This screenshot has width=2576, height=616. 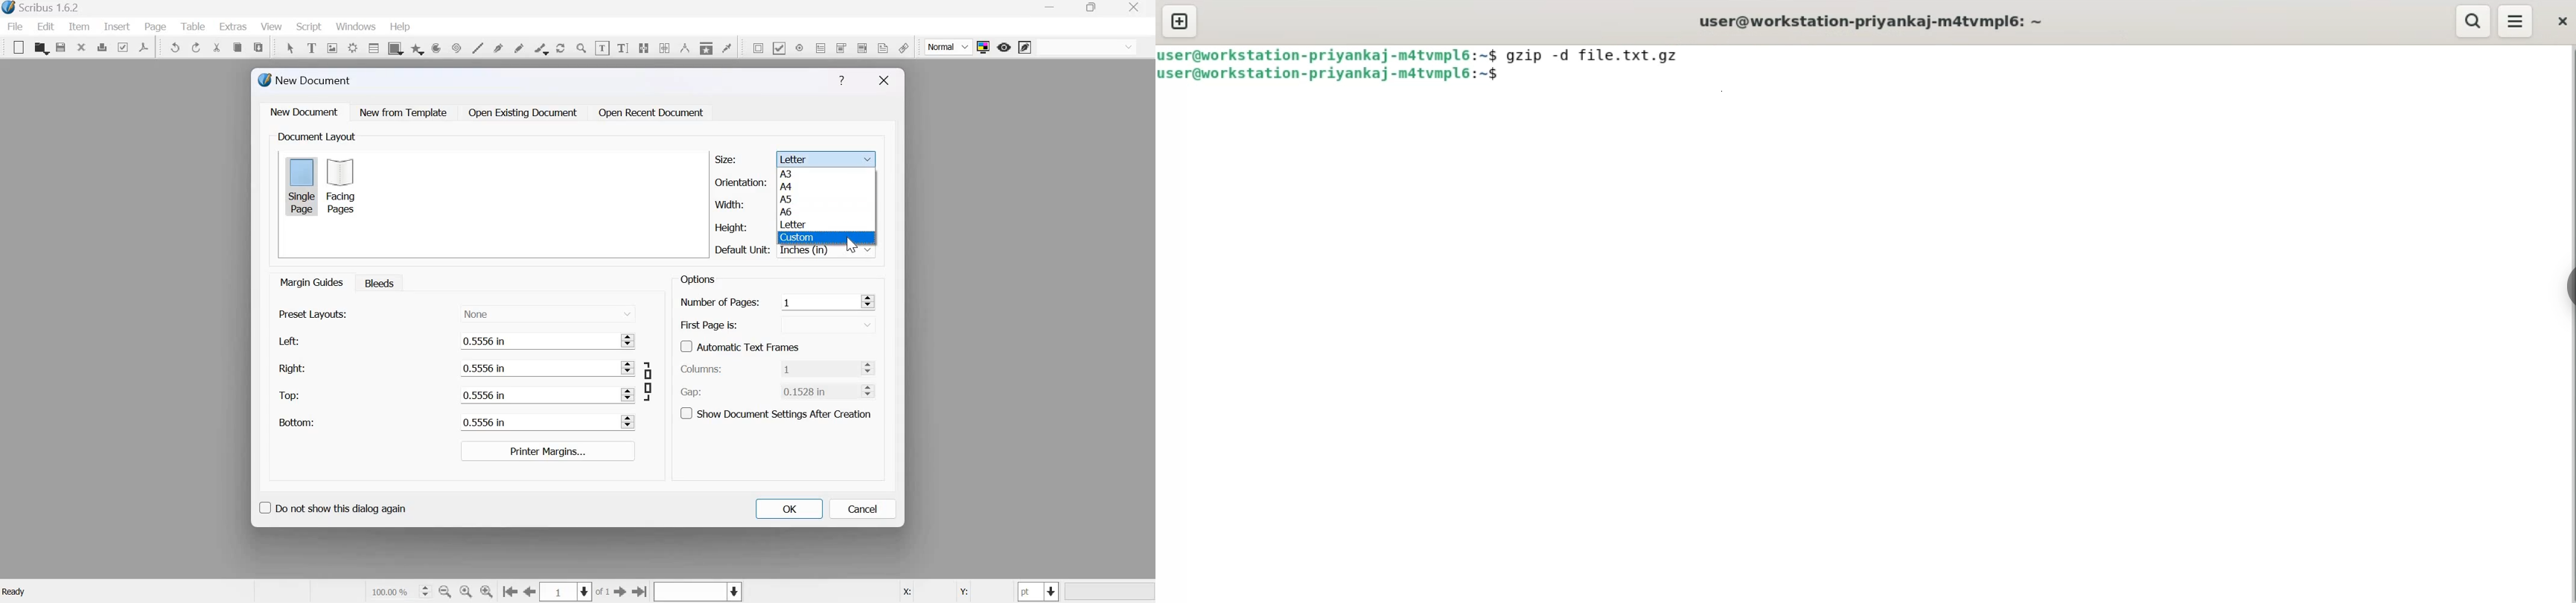 What do you see at coordinates (567, 592) in the screenshot?
I see `Select the current page` at bounding box center [567, 592].